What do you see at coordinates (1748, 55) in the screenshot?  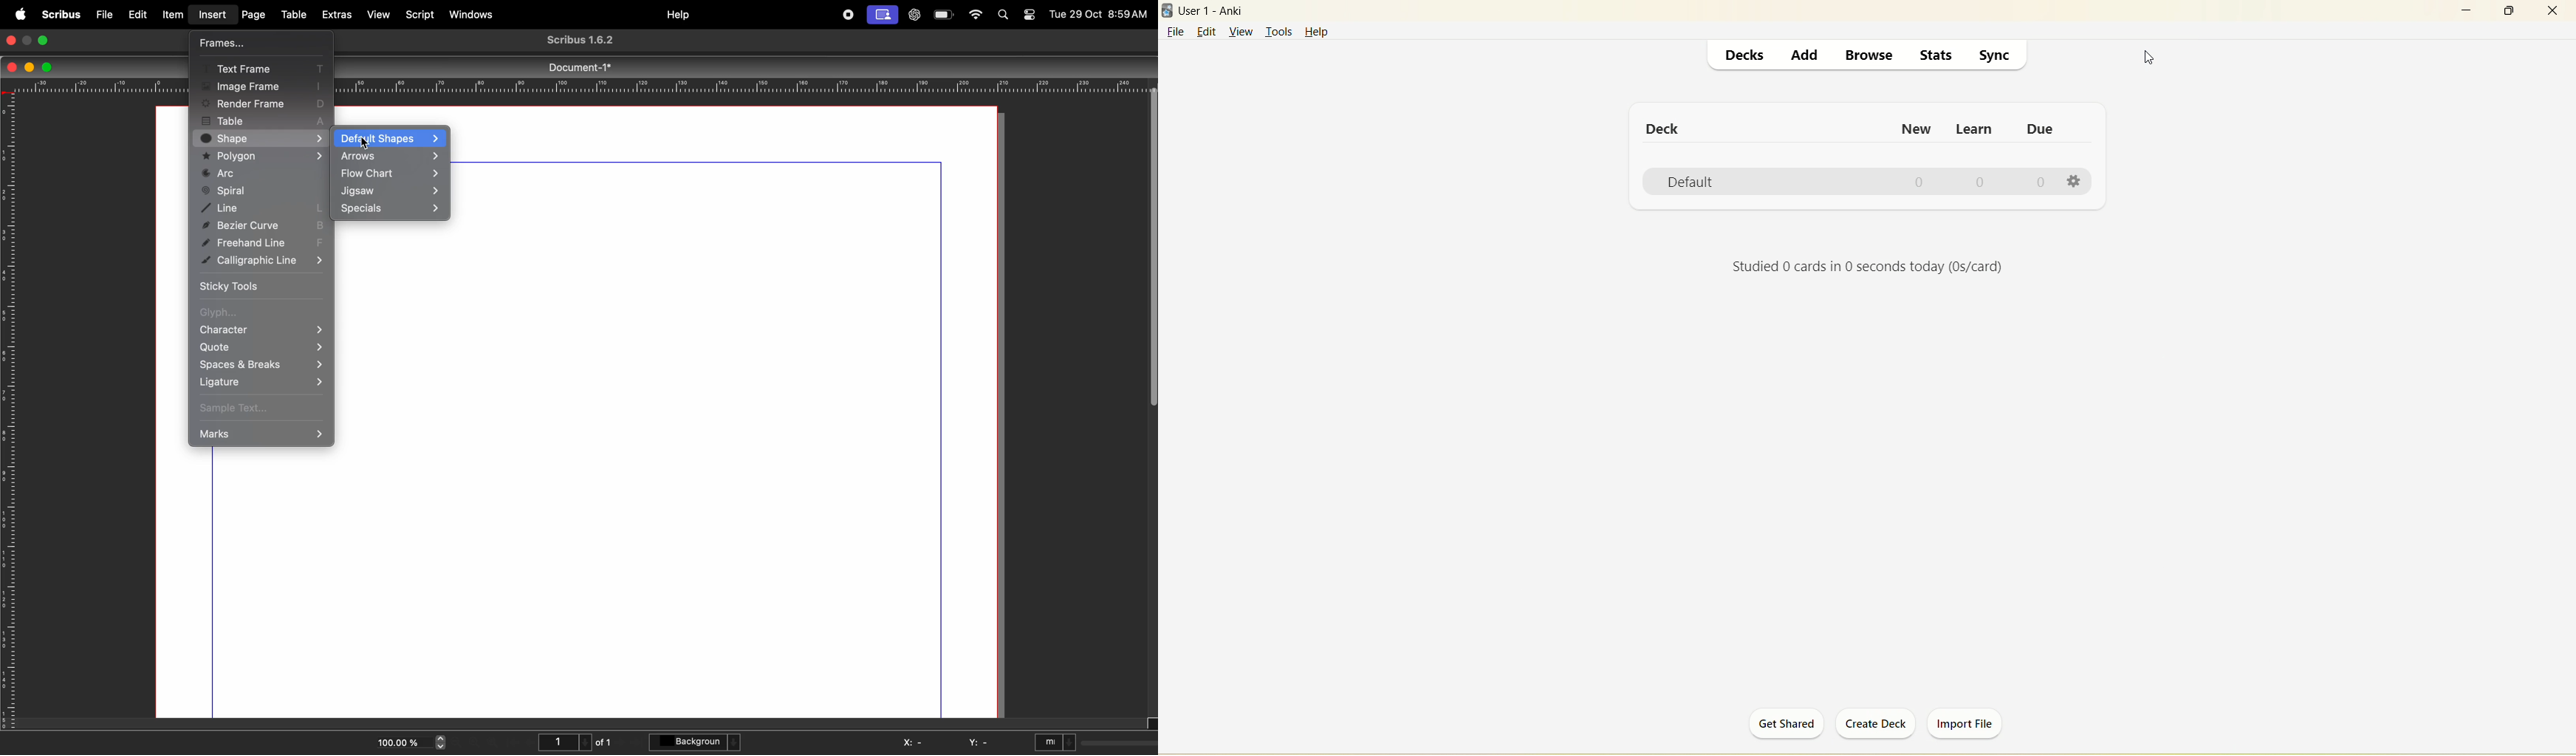 I see `decks` at bounding box center [1748, 55].